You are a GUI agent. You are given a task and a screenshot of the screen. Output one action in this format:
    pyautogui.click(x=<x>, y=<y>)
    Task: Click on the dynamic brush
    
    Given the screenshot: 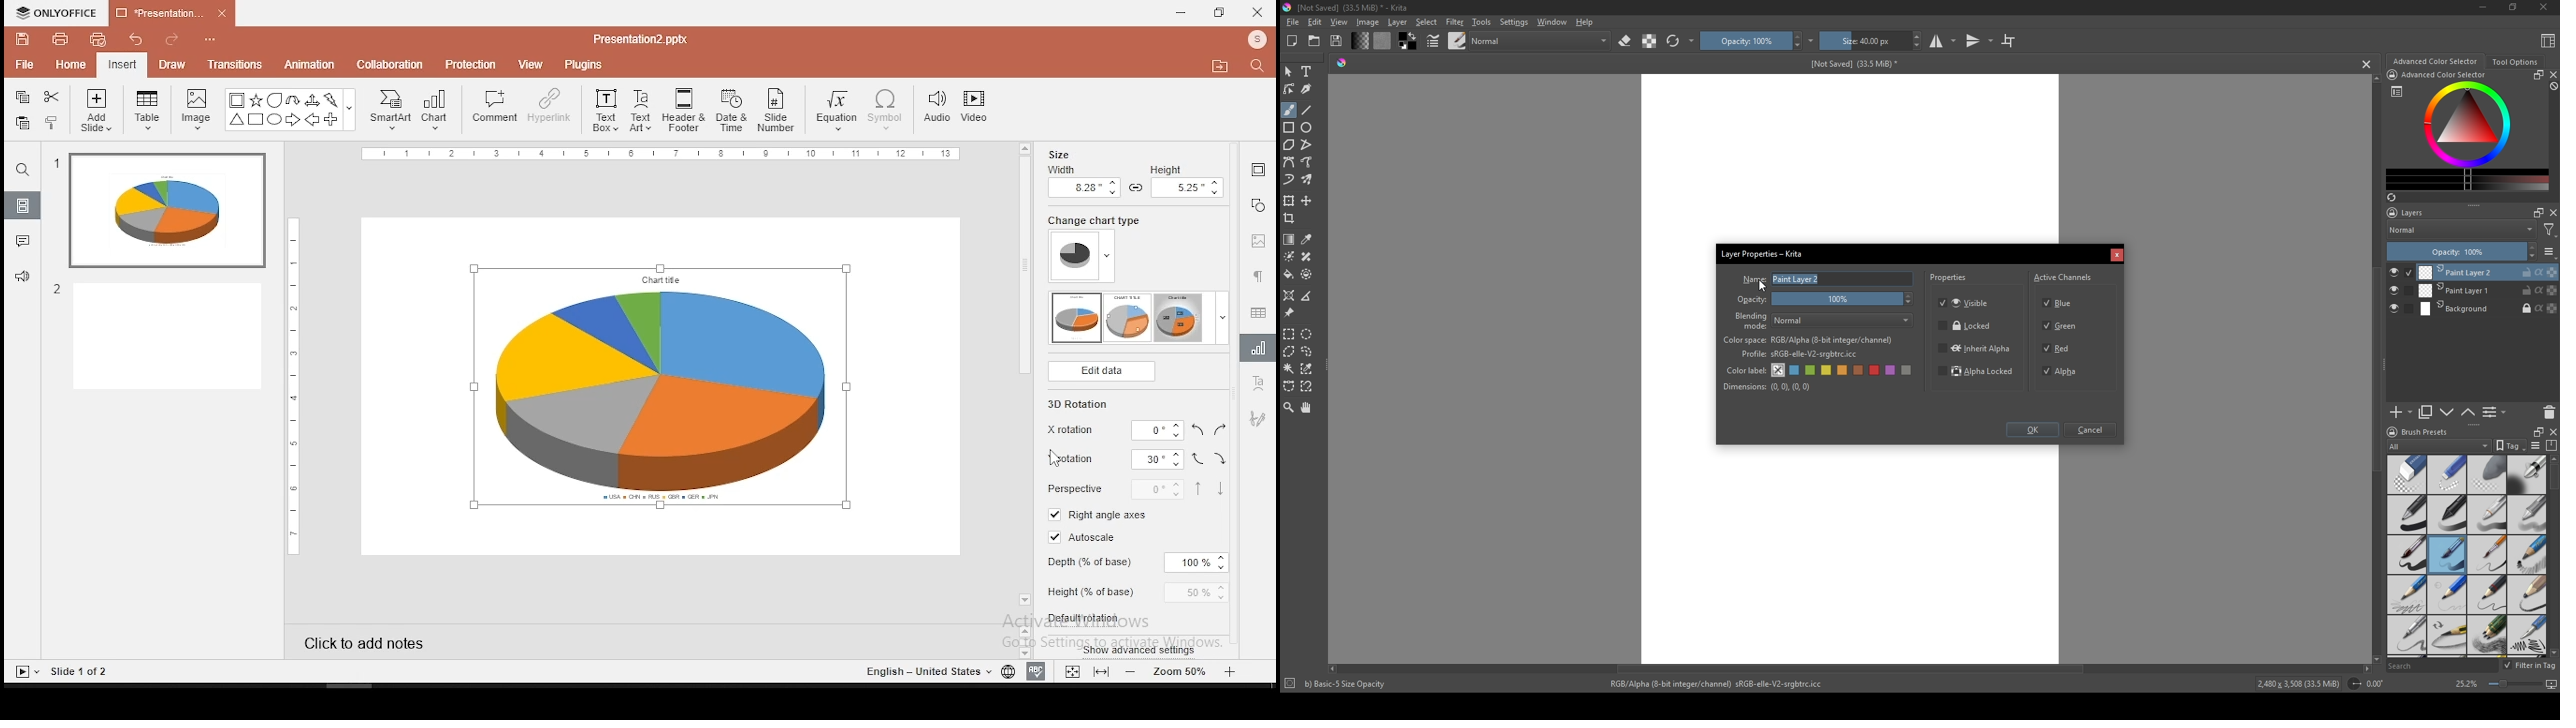 What is the action you would take?
    pyautogui.click(x=1289, y=181)
    